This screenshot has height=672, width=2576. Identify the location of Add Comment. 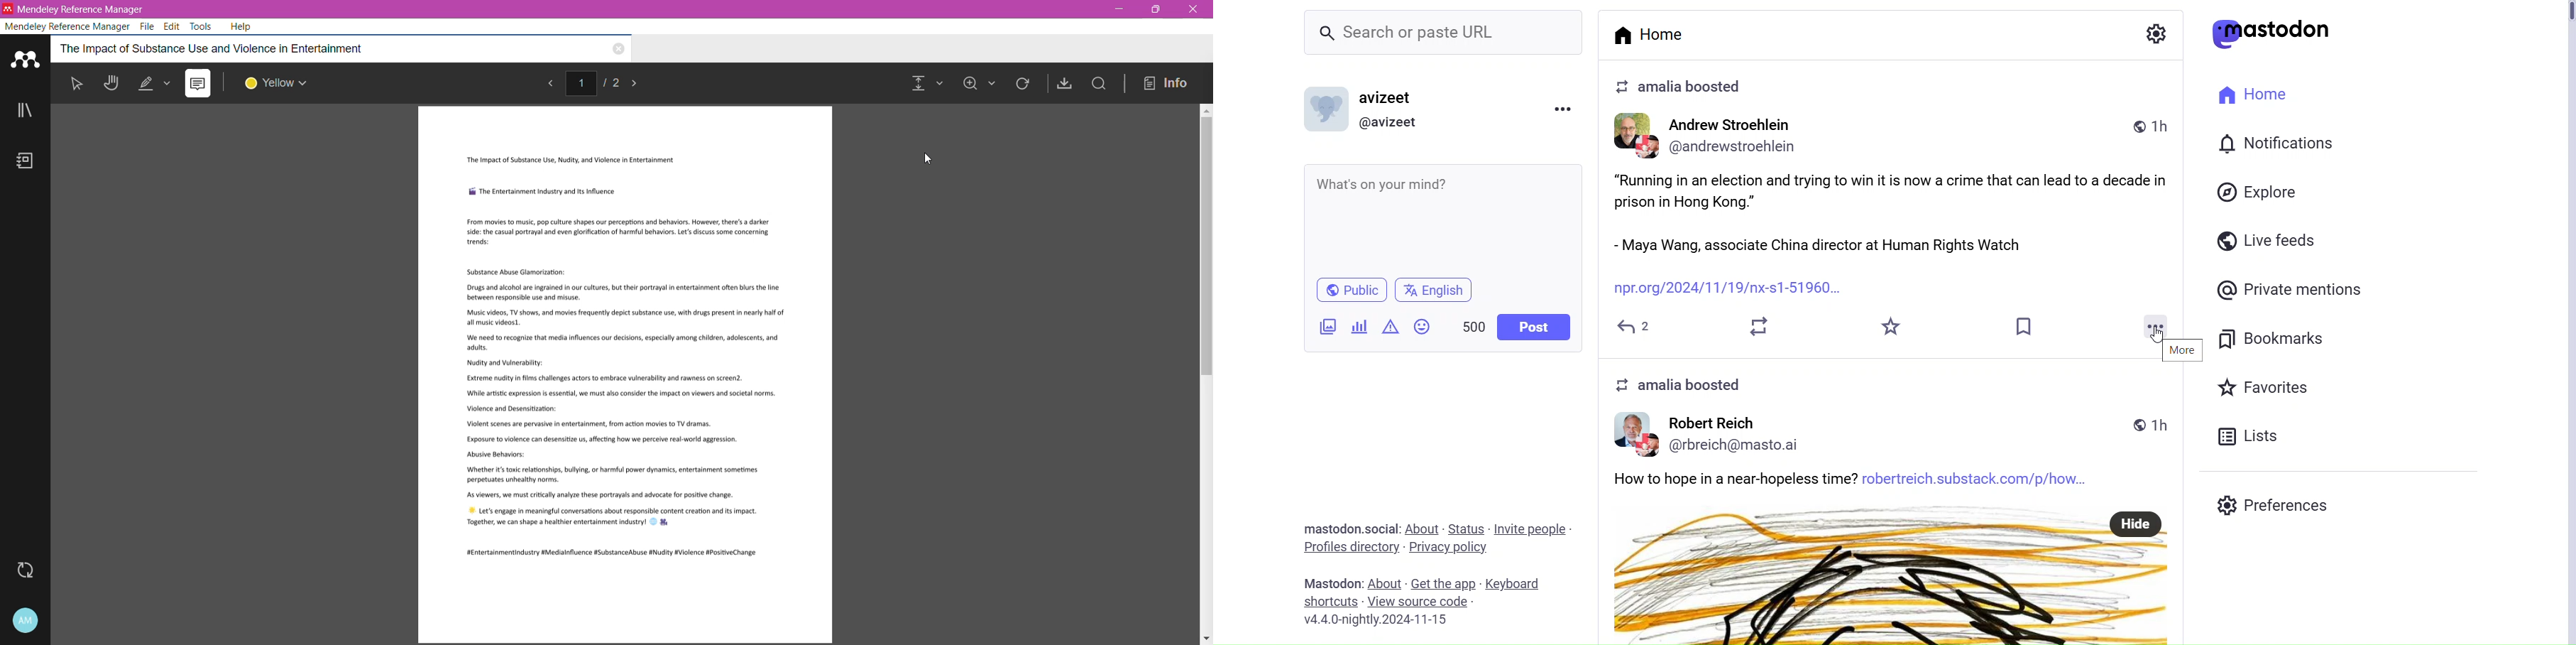
(198, 83).